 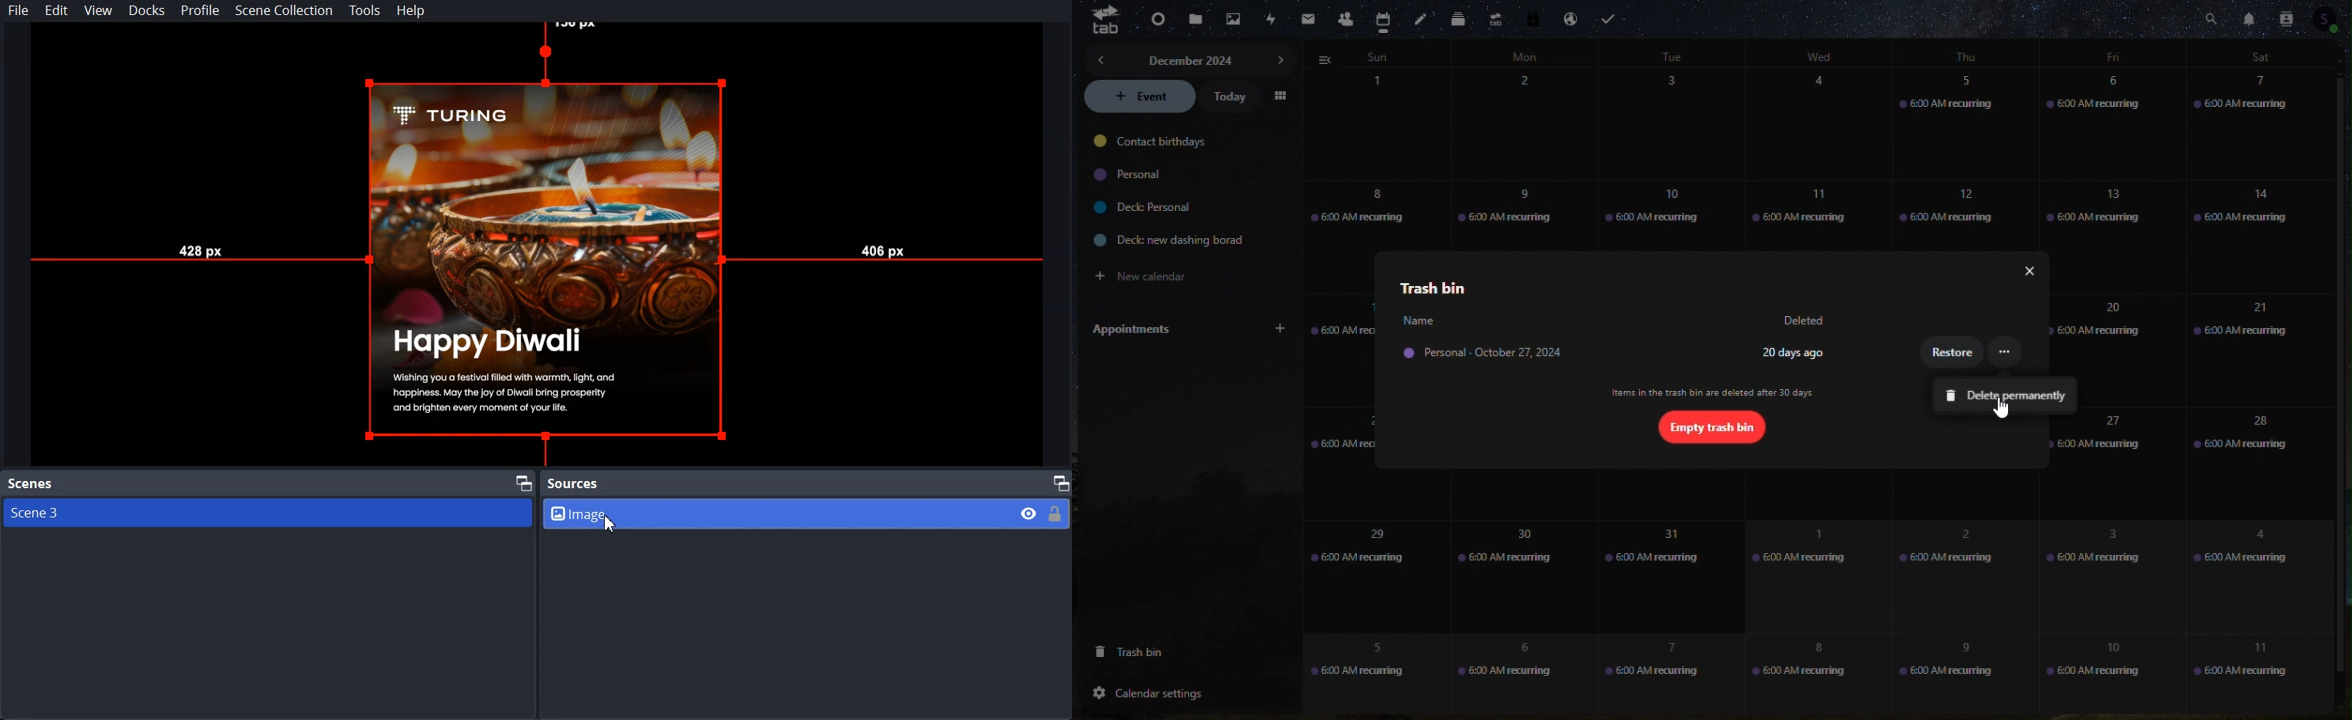 I want to click on Edit, so click(x=56, y=11).